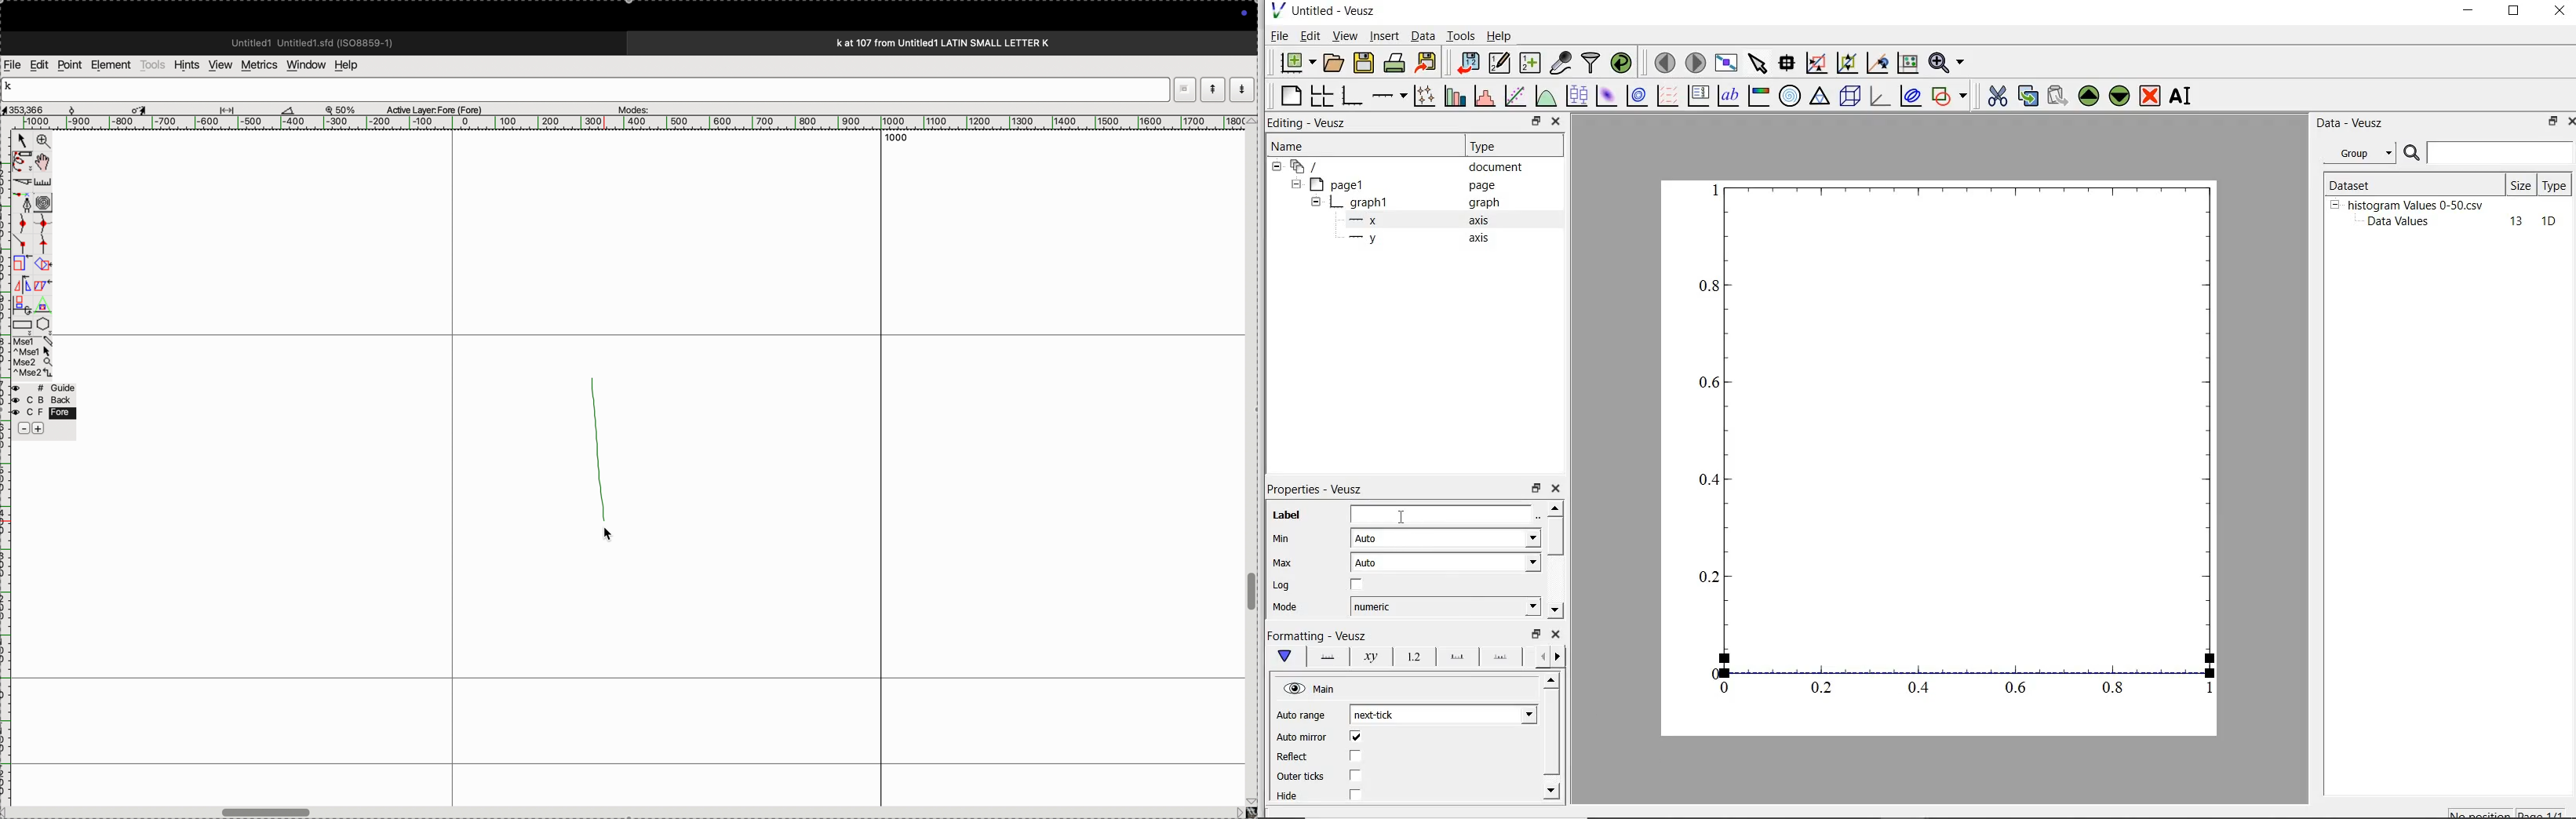 This screenshot has width=2576, height=840. What do you see at coordinates (258, 65) in the screenshot?
I see `metrics` at bounding box center [258, 65].